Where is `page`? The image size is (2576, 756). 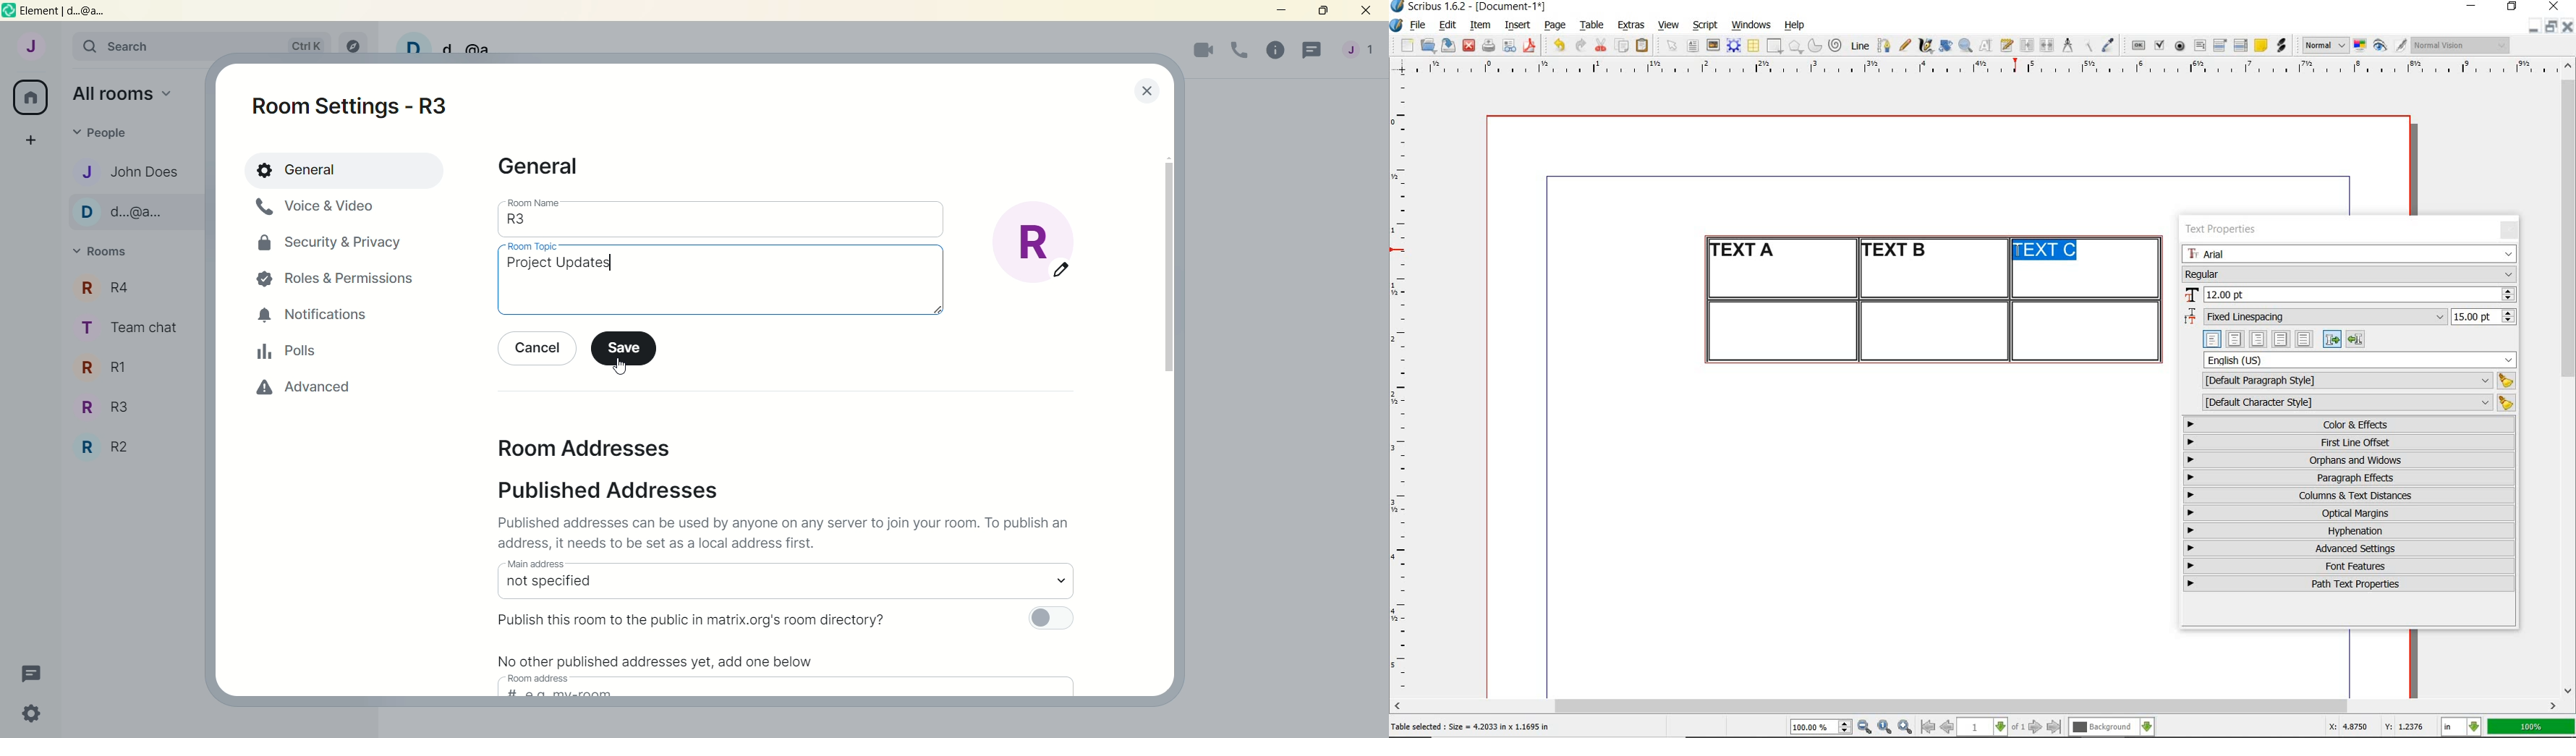
page is located at coordinates (1555, 25).